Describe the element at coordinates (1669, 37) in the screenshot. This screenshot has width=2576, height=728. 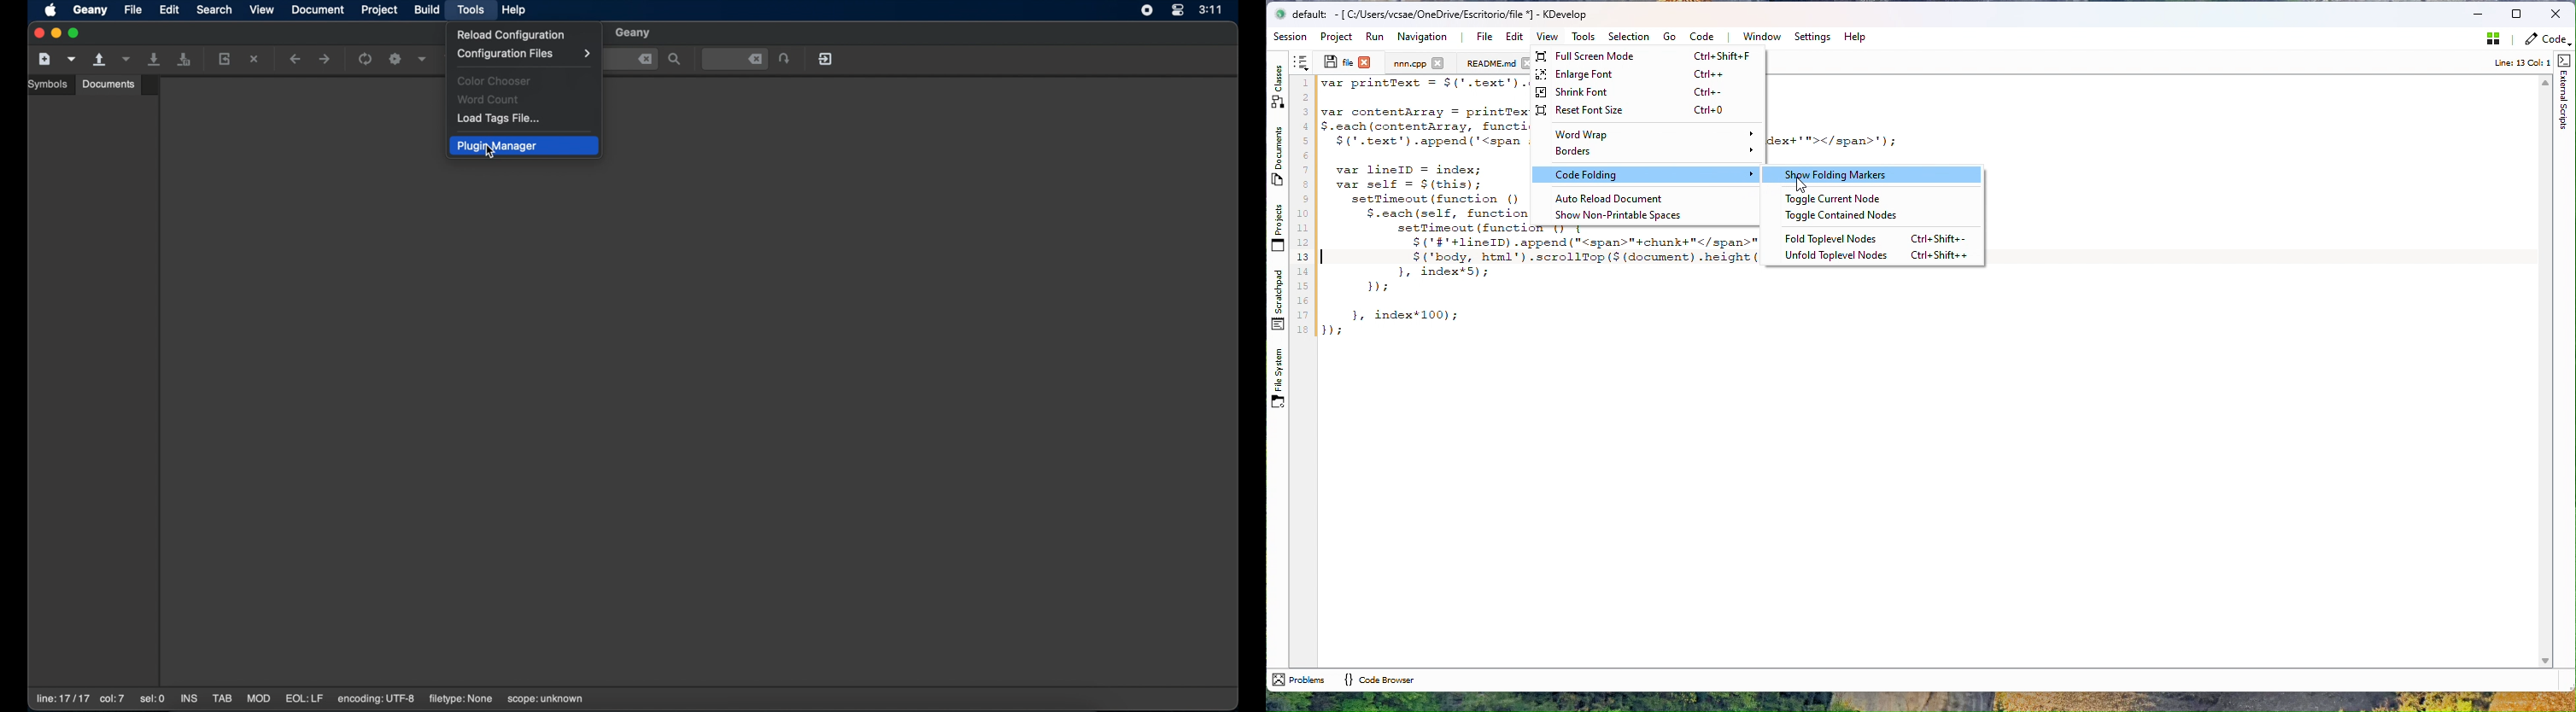
I see `` at that location.